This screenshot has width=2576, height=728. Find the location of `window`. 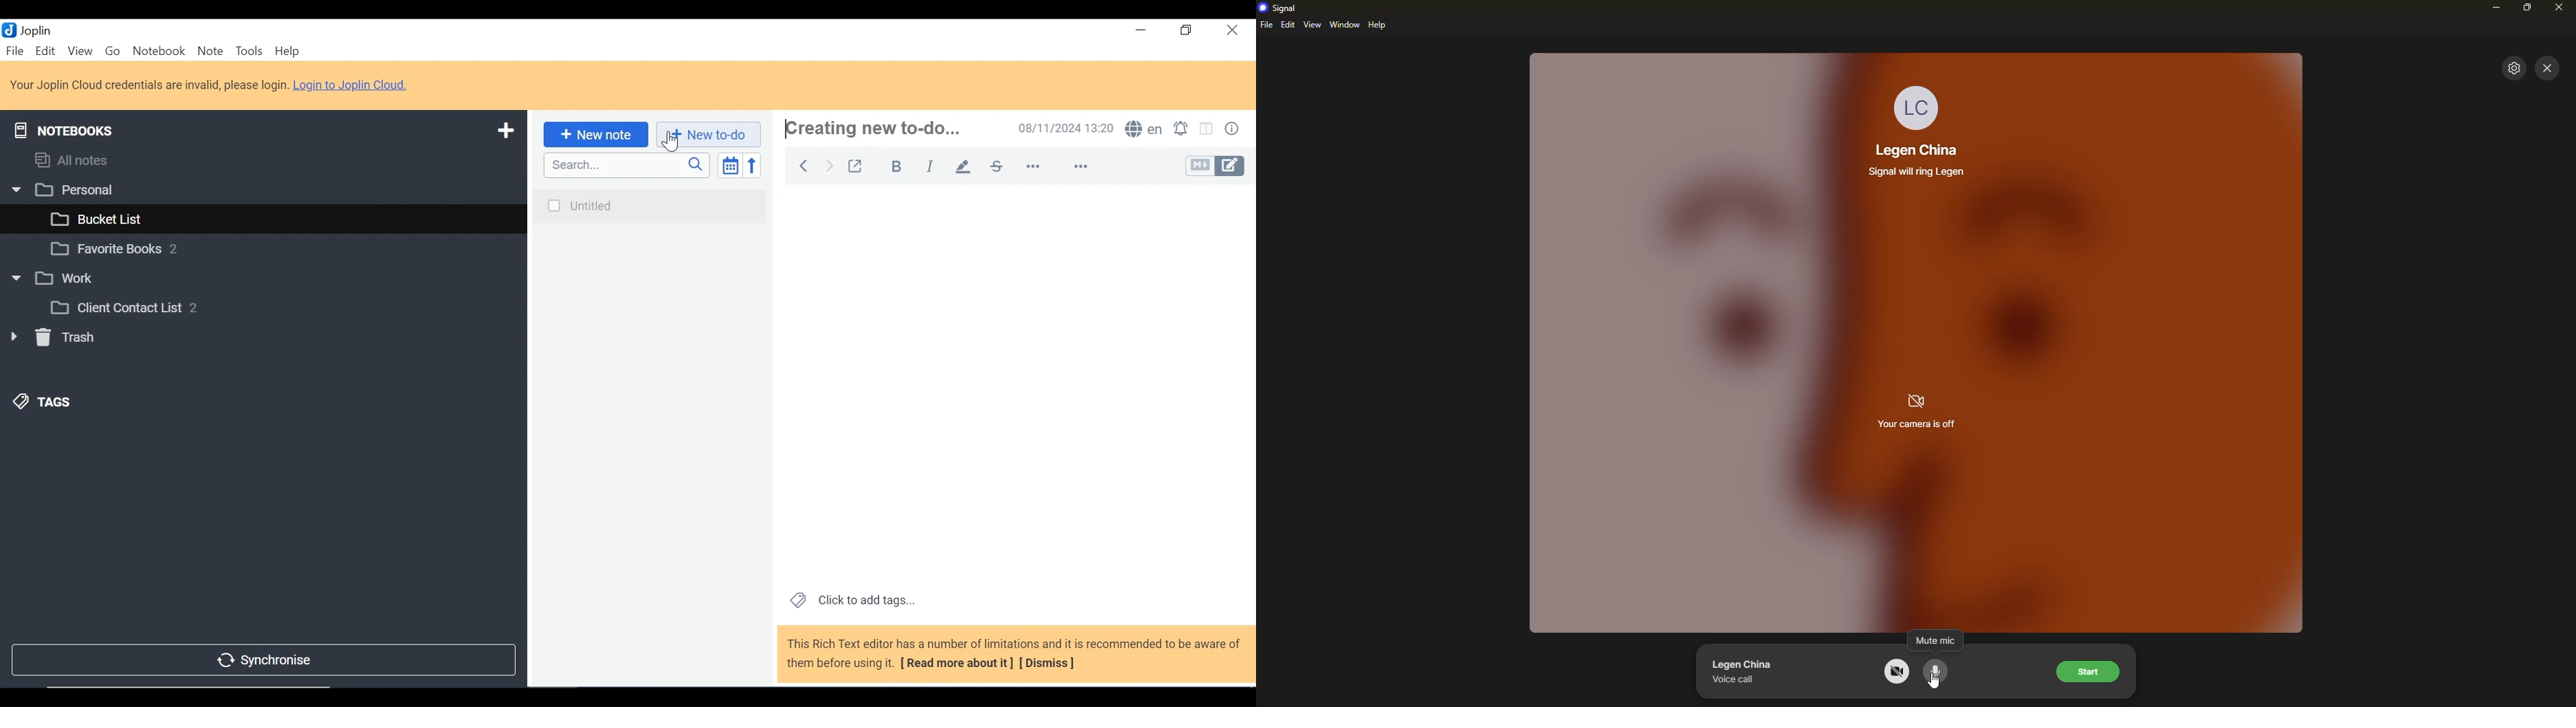

window is located at coordinates (1345, 25).